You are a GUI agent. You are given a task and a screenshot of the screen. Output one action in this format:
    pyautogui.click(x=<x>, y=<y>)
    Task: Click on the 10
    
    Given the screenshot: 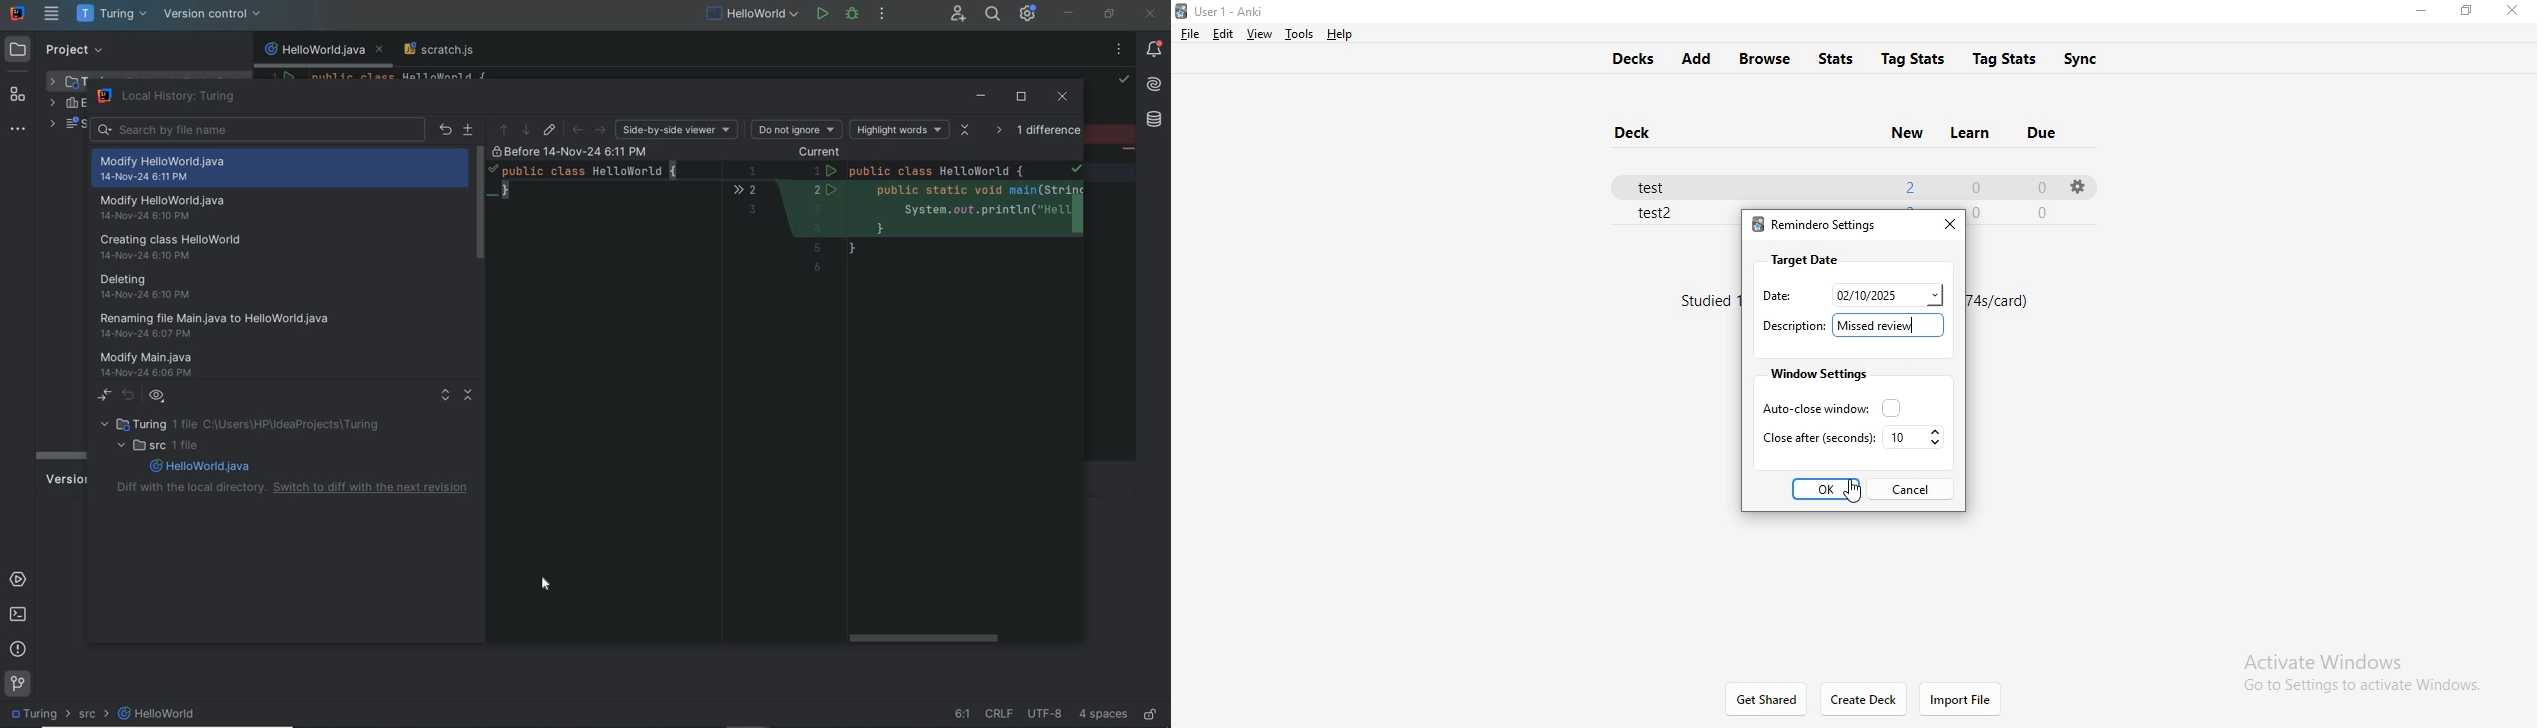 What is the action you would take?
    pyautogui.click(x=1915, y=438)
    